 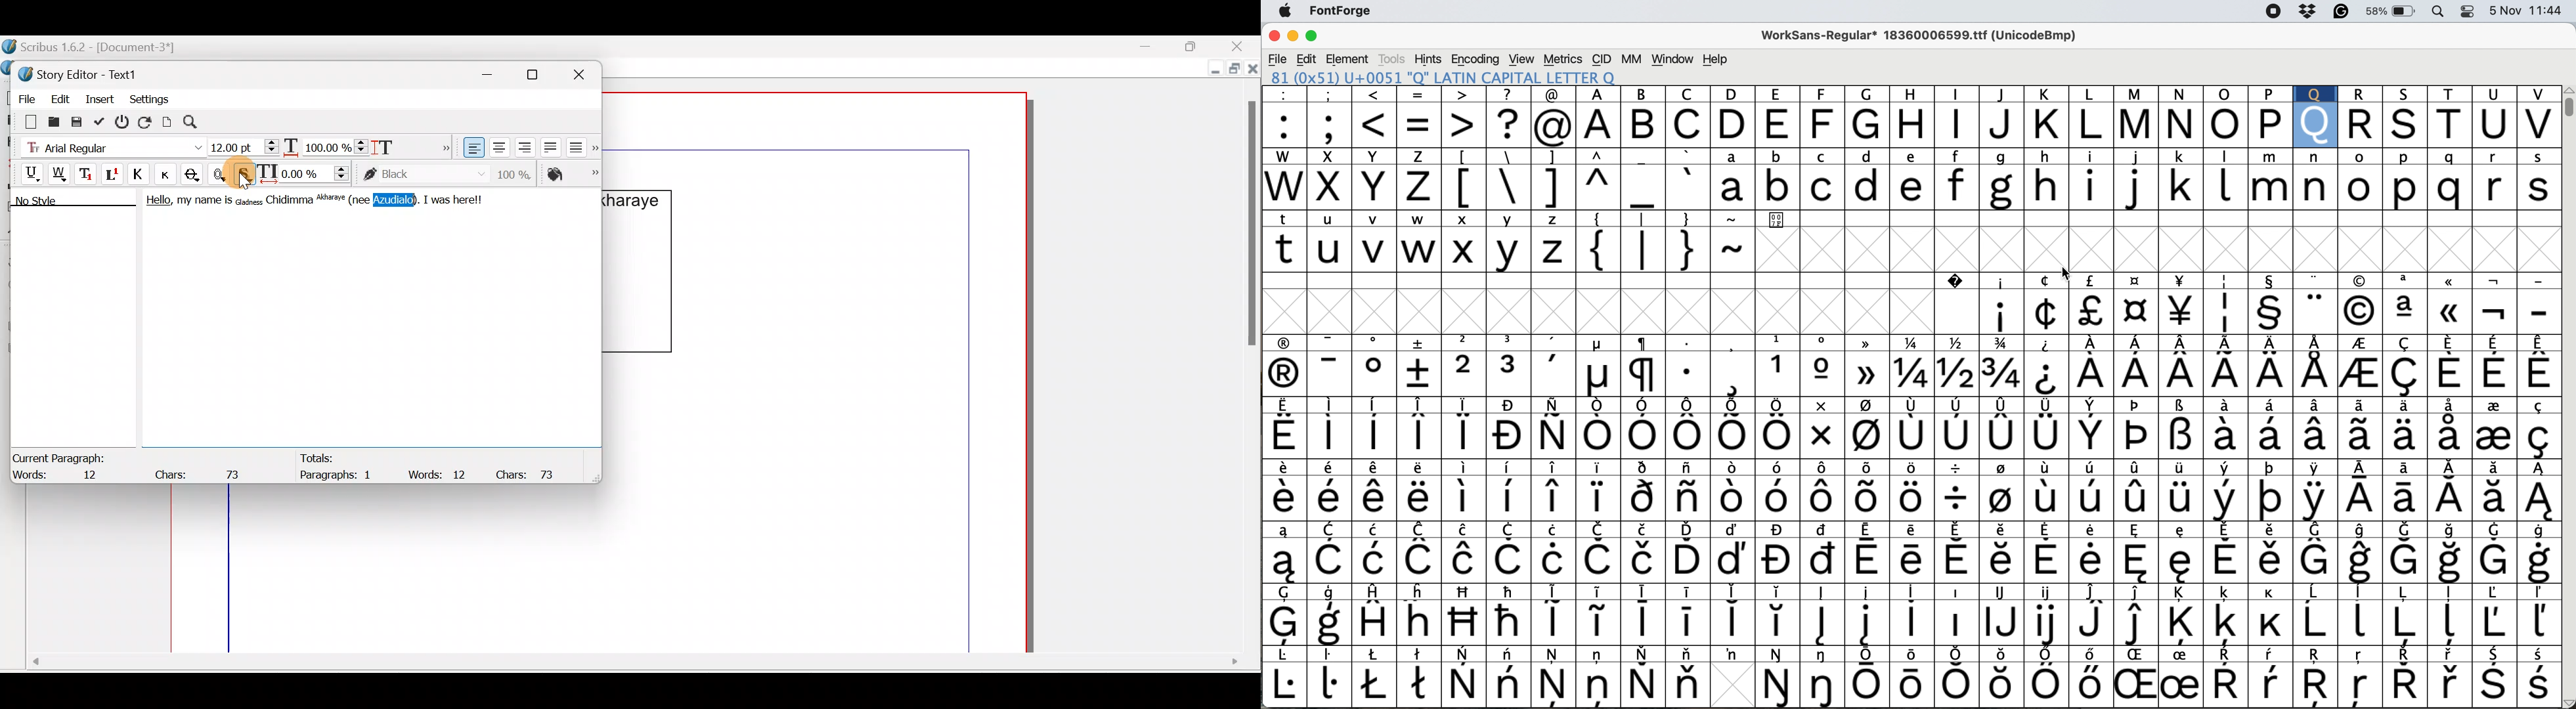 I want to click on Maximize, so click(x=540, y=74).